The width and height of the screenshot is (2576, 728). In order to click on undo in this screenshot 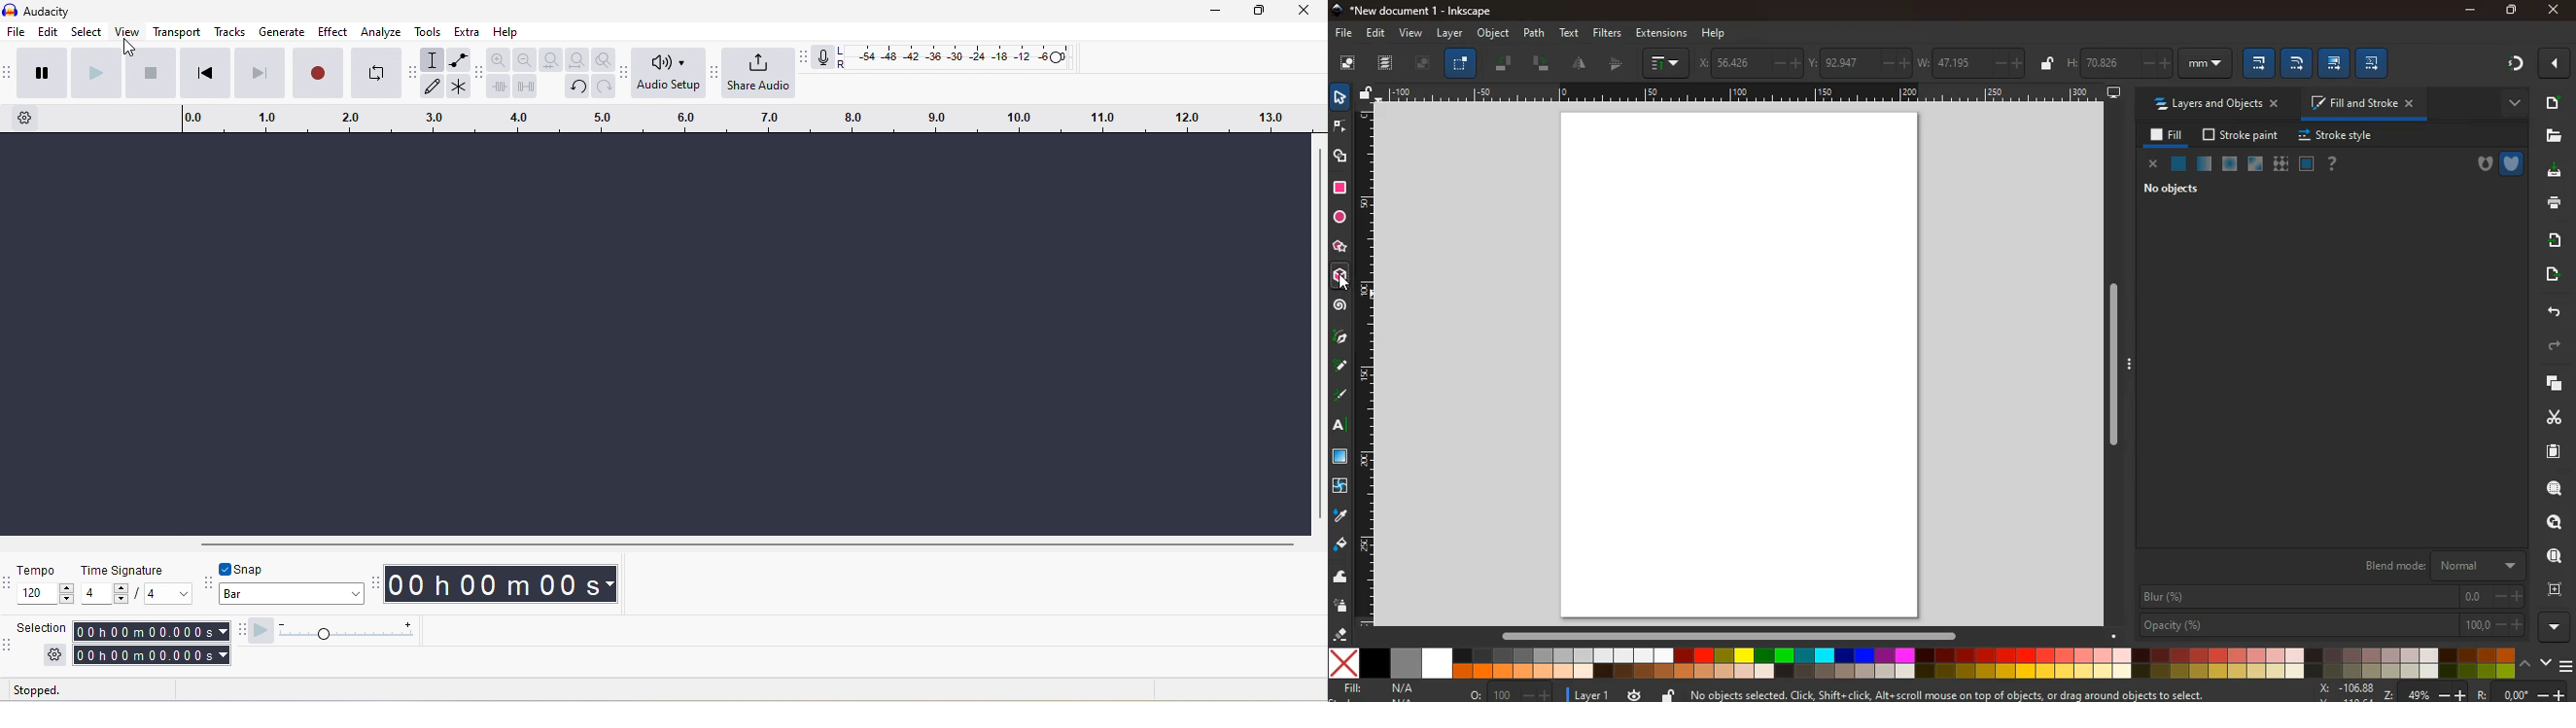, I will do `click(577, 88)`.